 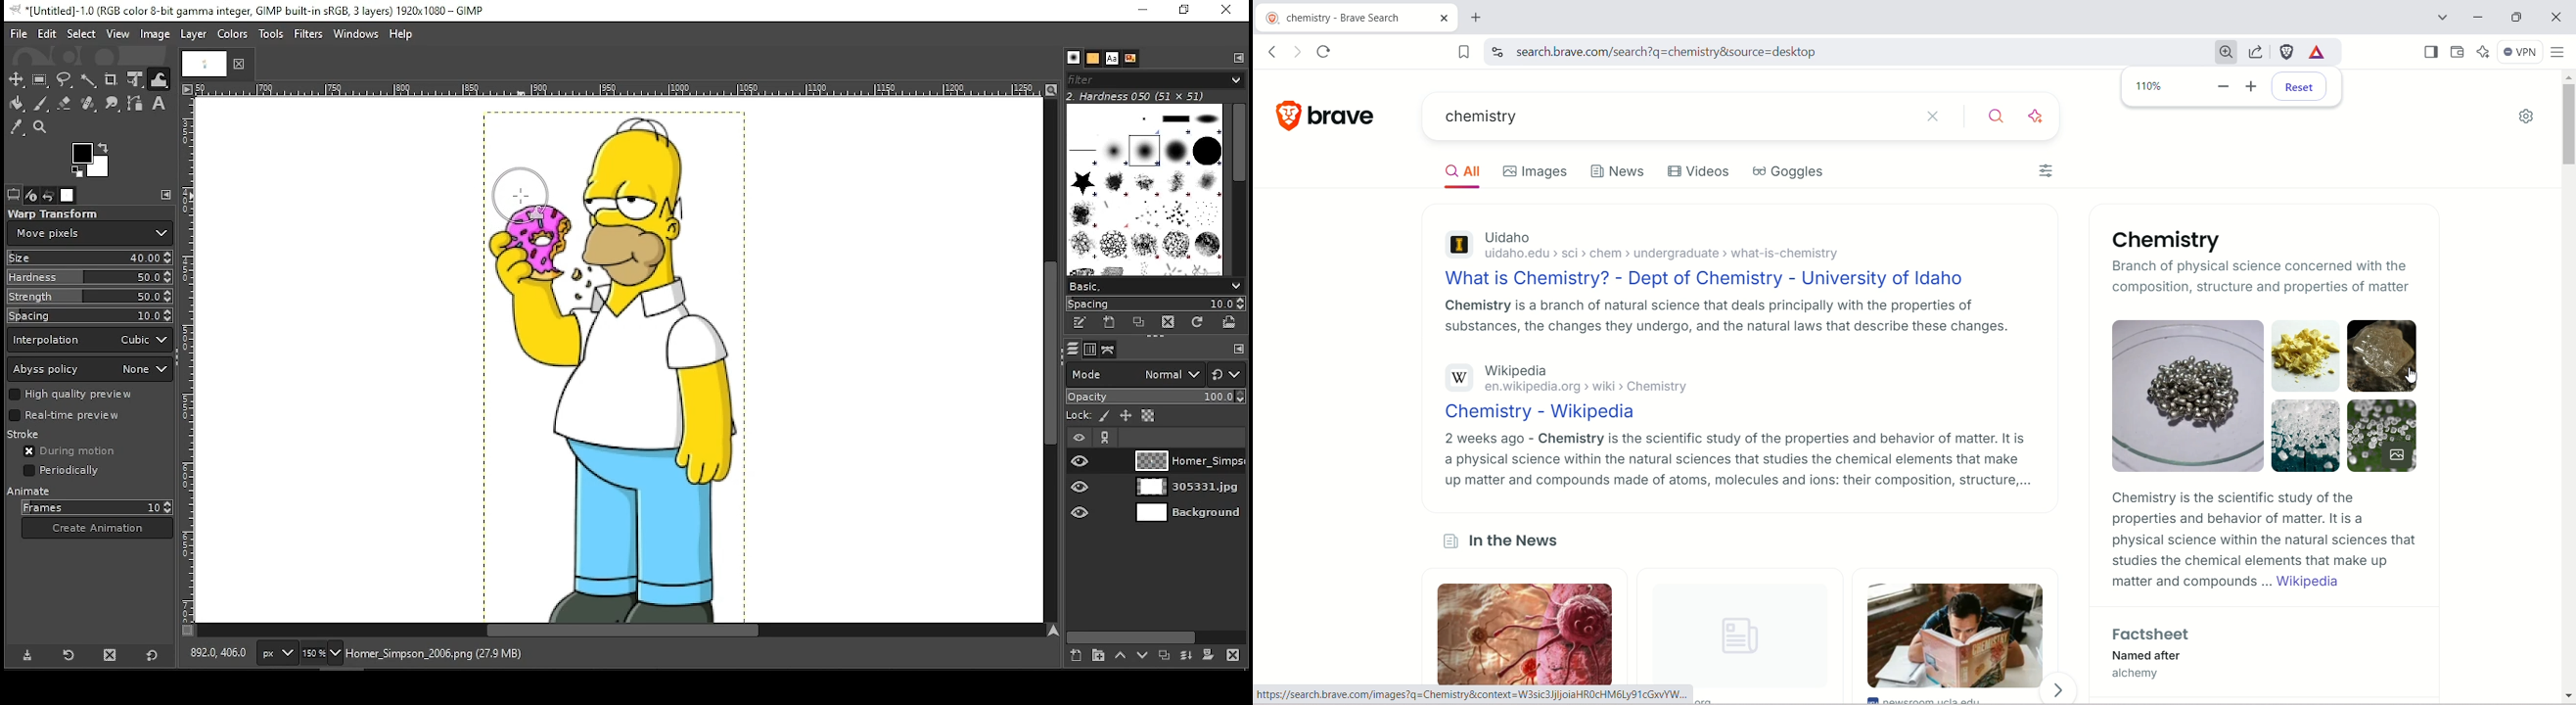 What do you see at coordinates (2133, 675) in the screenshot?
I see `alchemy` at bounding box center [2133, 675].